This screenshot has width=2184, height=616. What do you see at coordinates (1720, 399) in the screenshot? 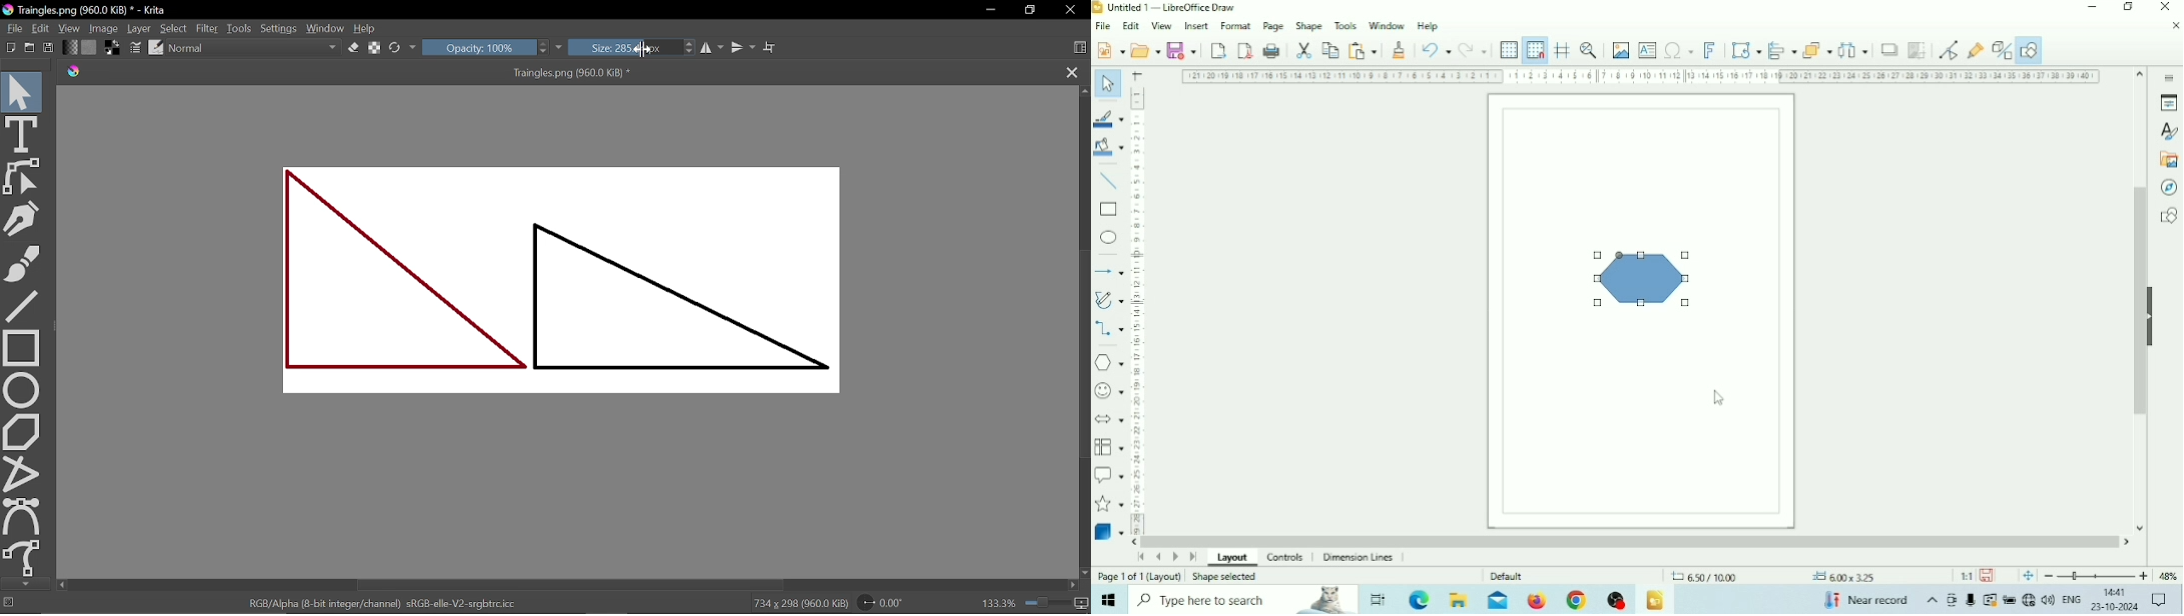
I see `Cursor` at bounding box center [1720, 399].